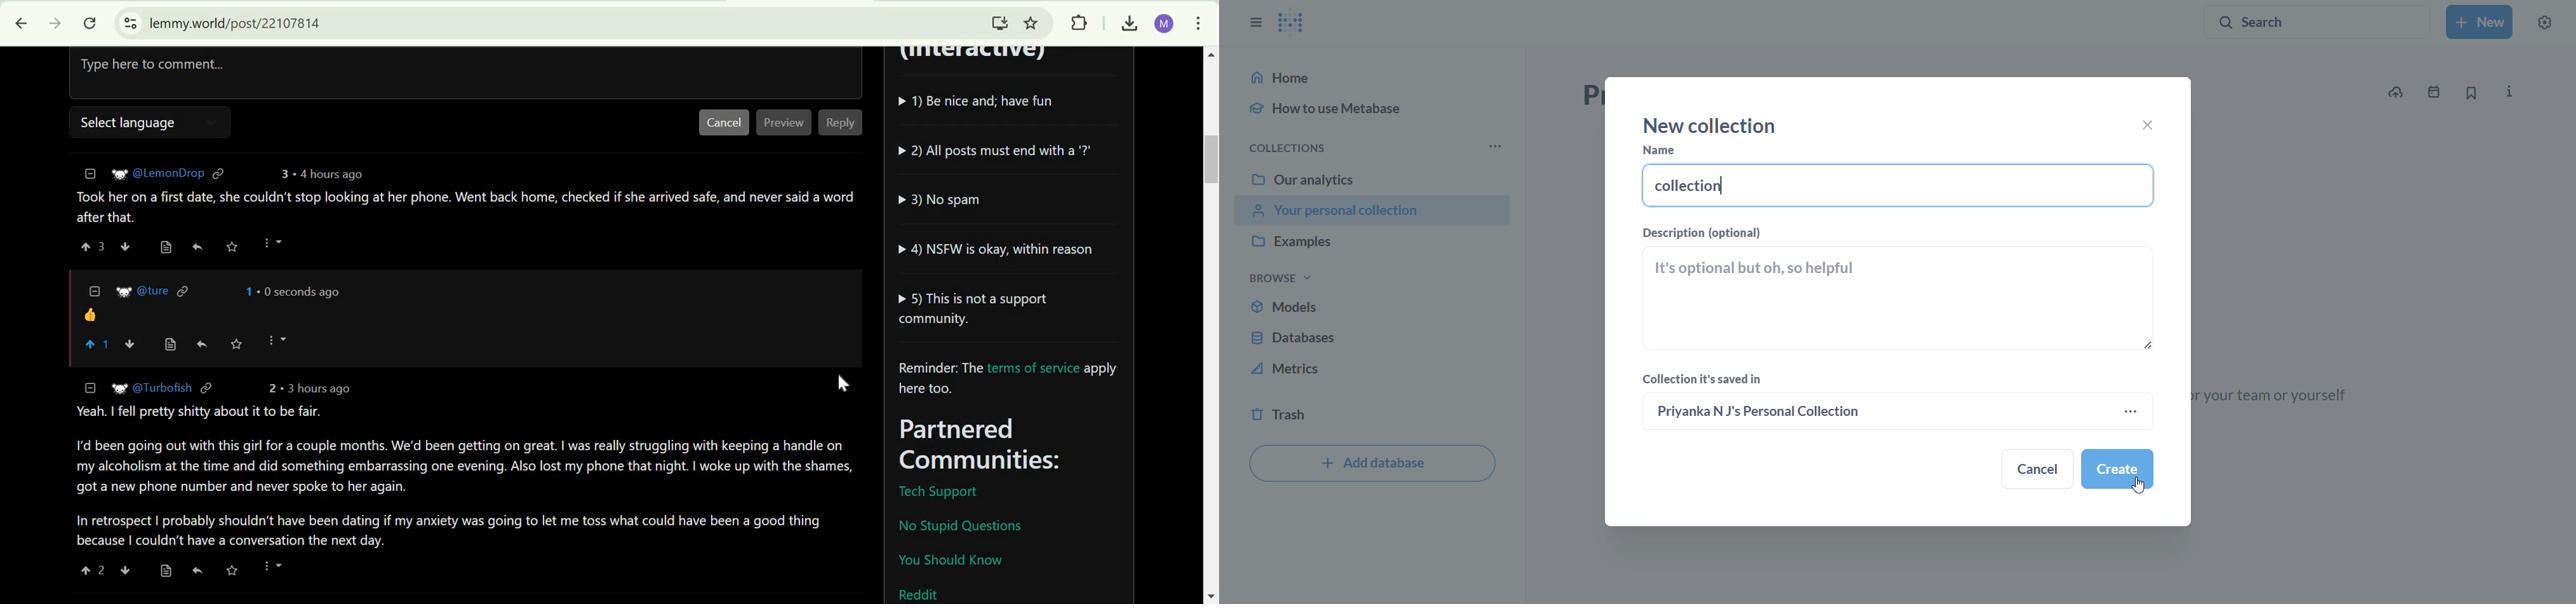 Image resolution: width=2576 pixels, height=616 pixels. What do you see at coordinates (91, 22) in the screenshot?
I see `Reload this page` at bounding box center [91, 22].